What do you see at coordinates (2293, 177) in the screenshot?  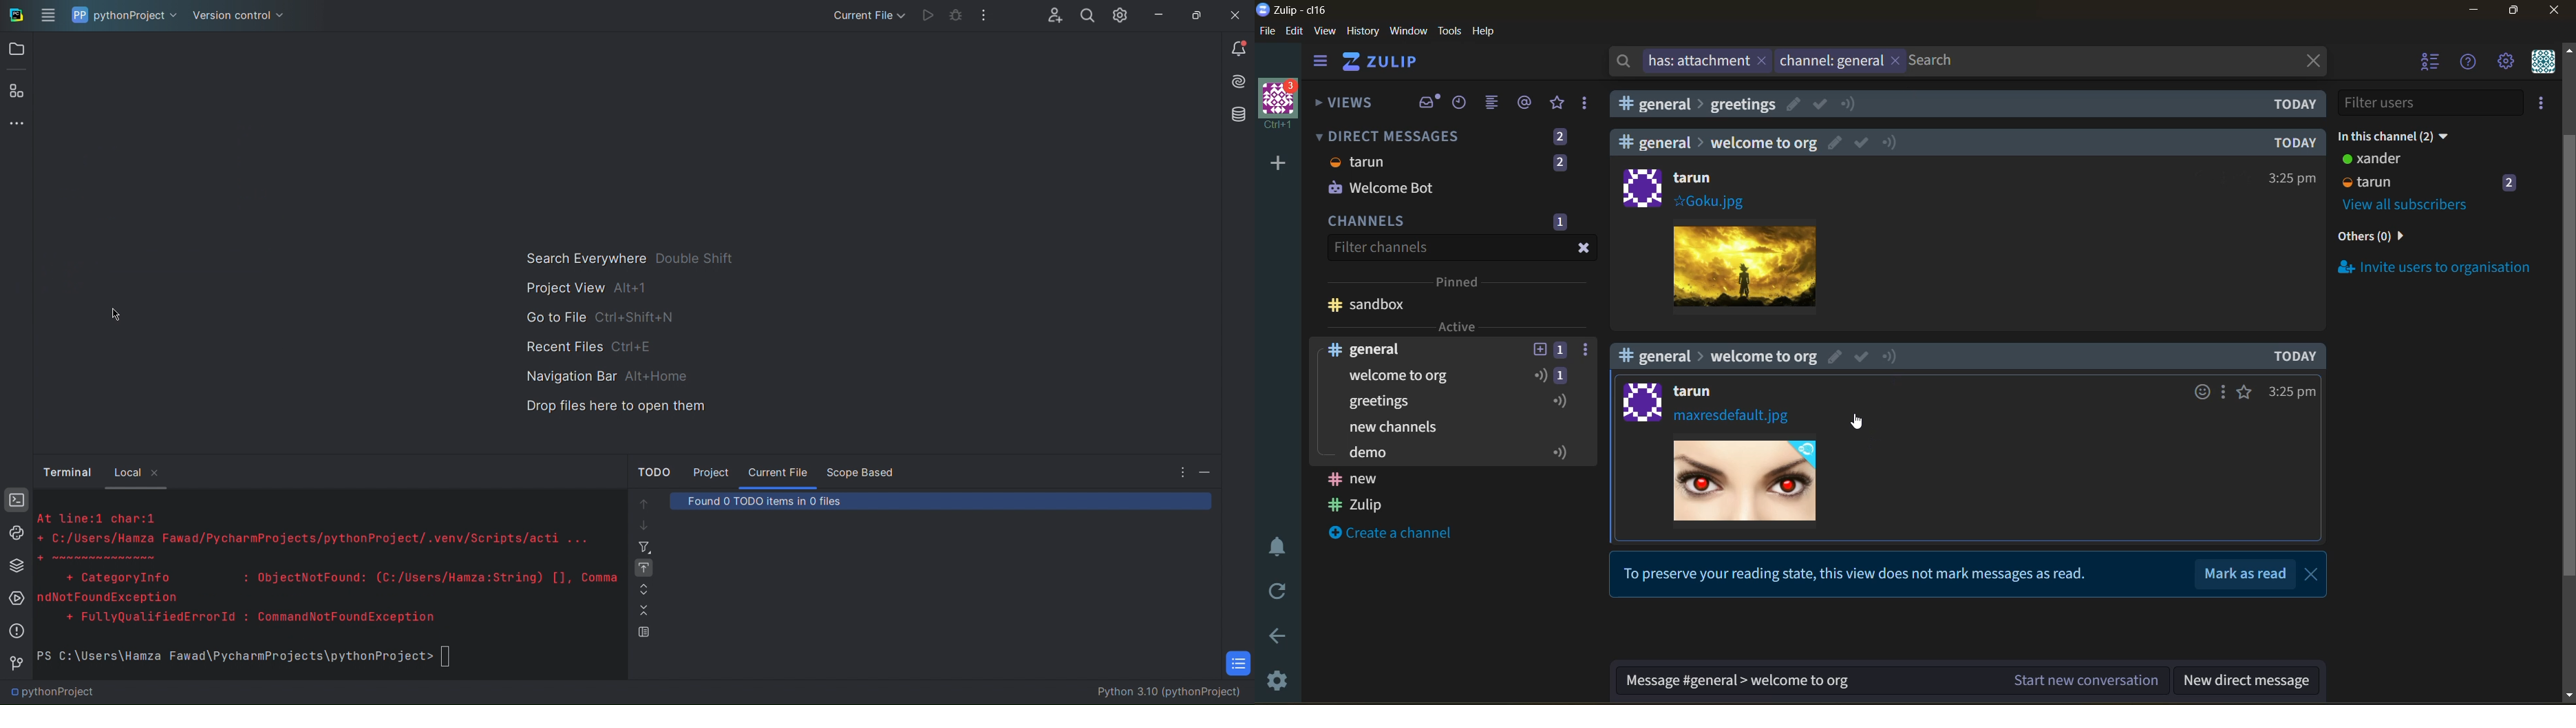 I see `325pm` at bounding box center [2293, 177].